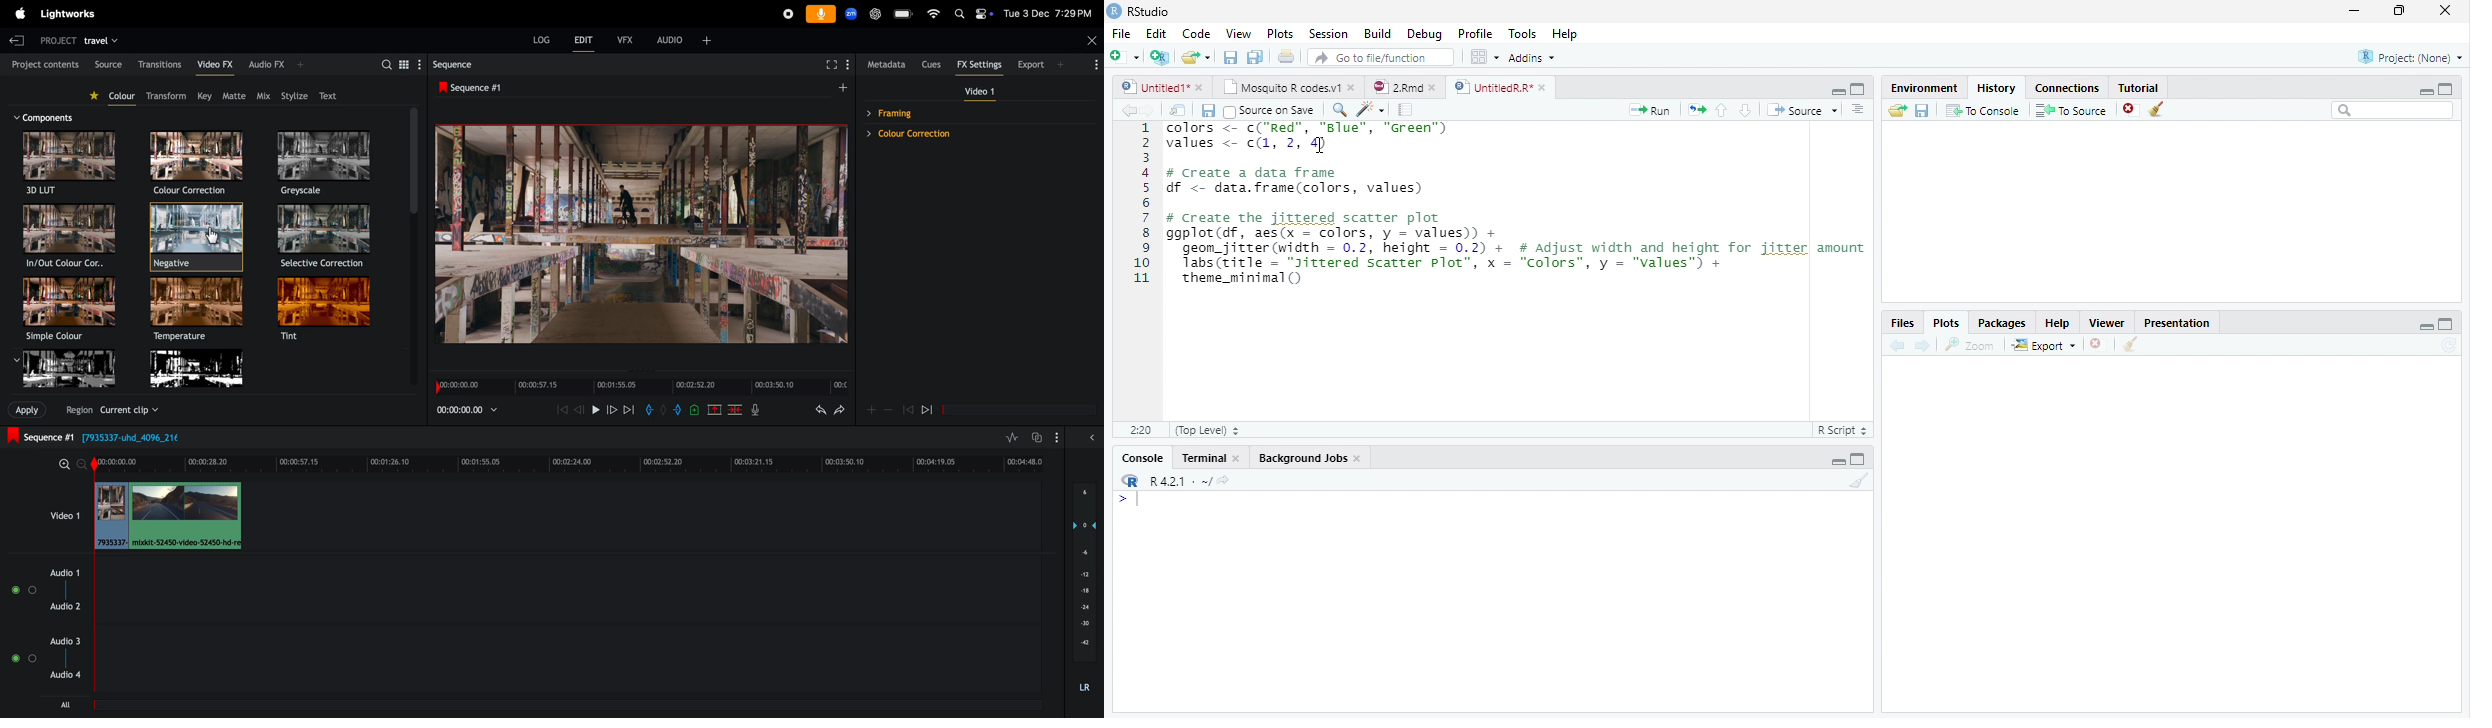 The height and width of the screenshot is (728, 2492). Describe the element at coordinates (2425, 91) in the screenshot. I see `Minimize` at that location.